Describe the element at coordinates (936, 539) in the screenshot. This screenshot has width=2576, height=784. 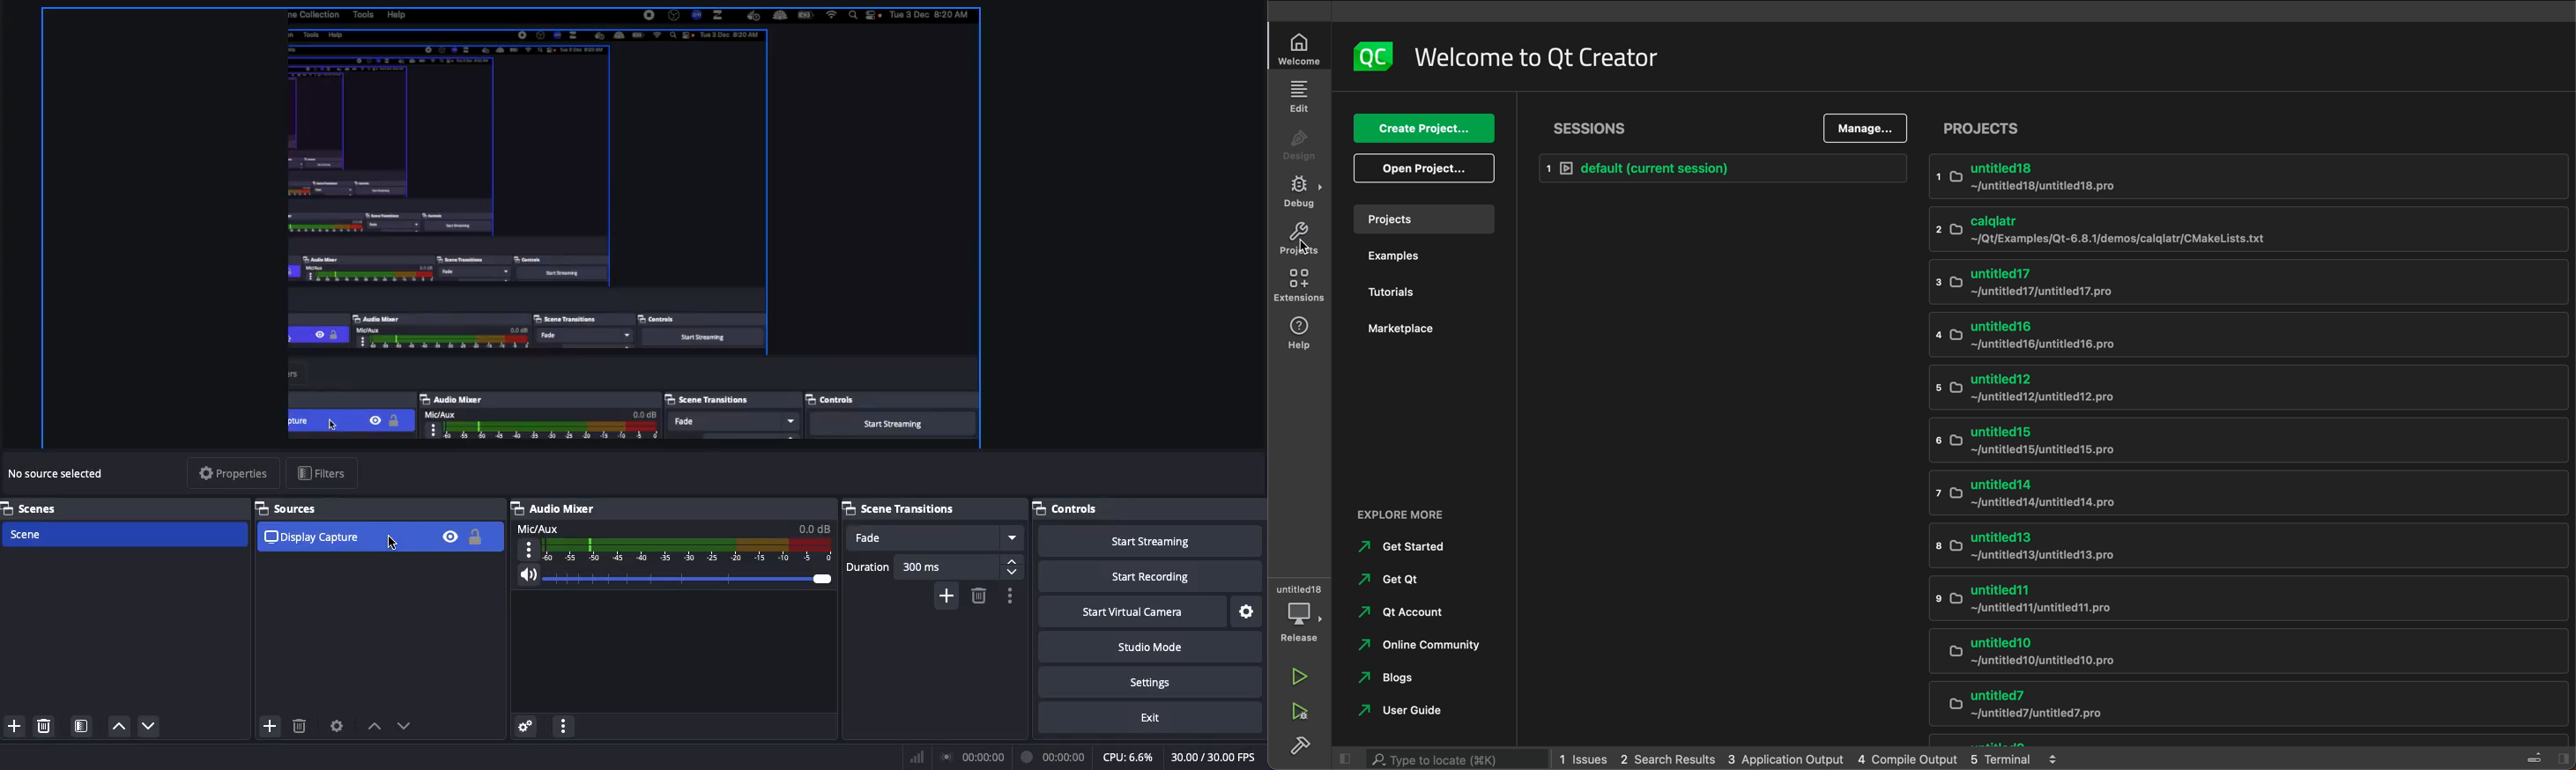
I see `Fade` at that location.